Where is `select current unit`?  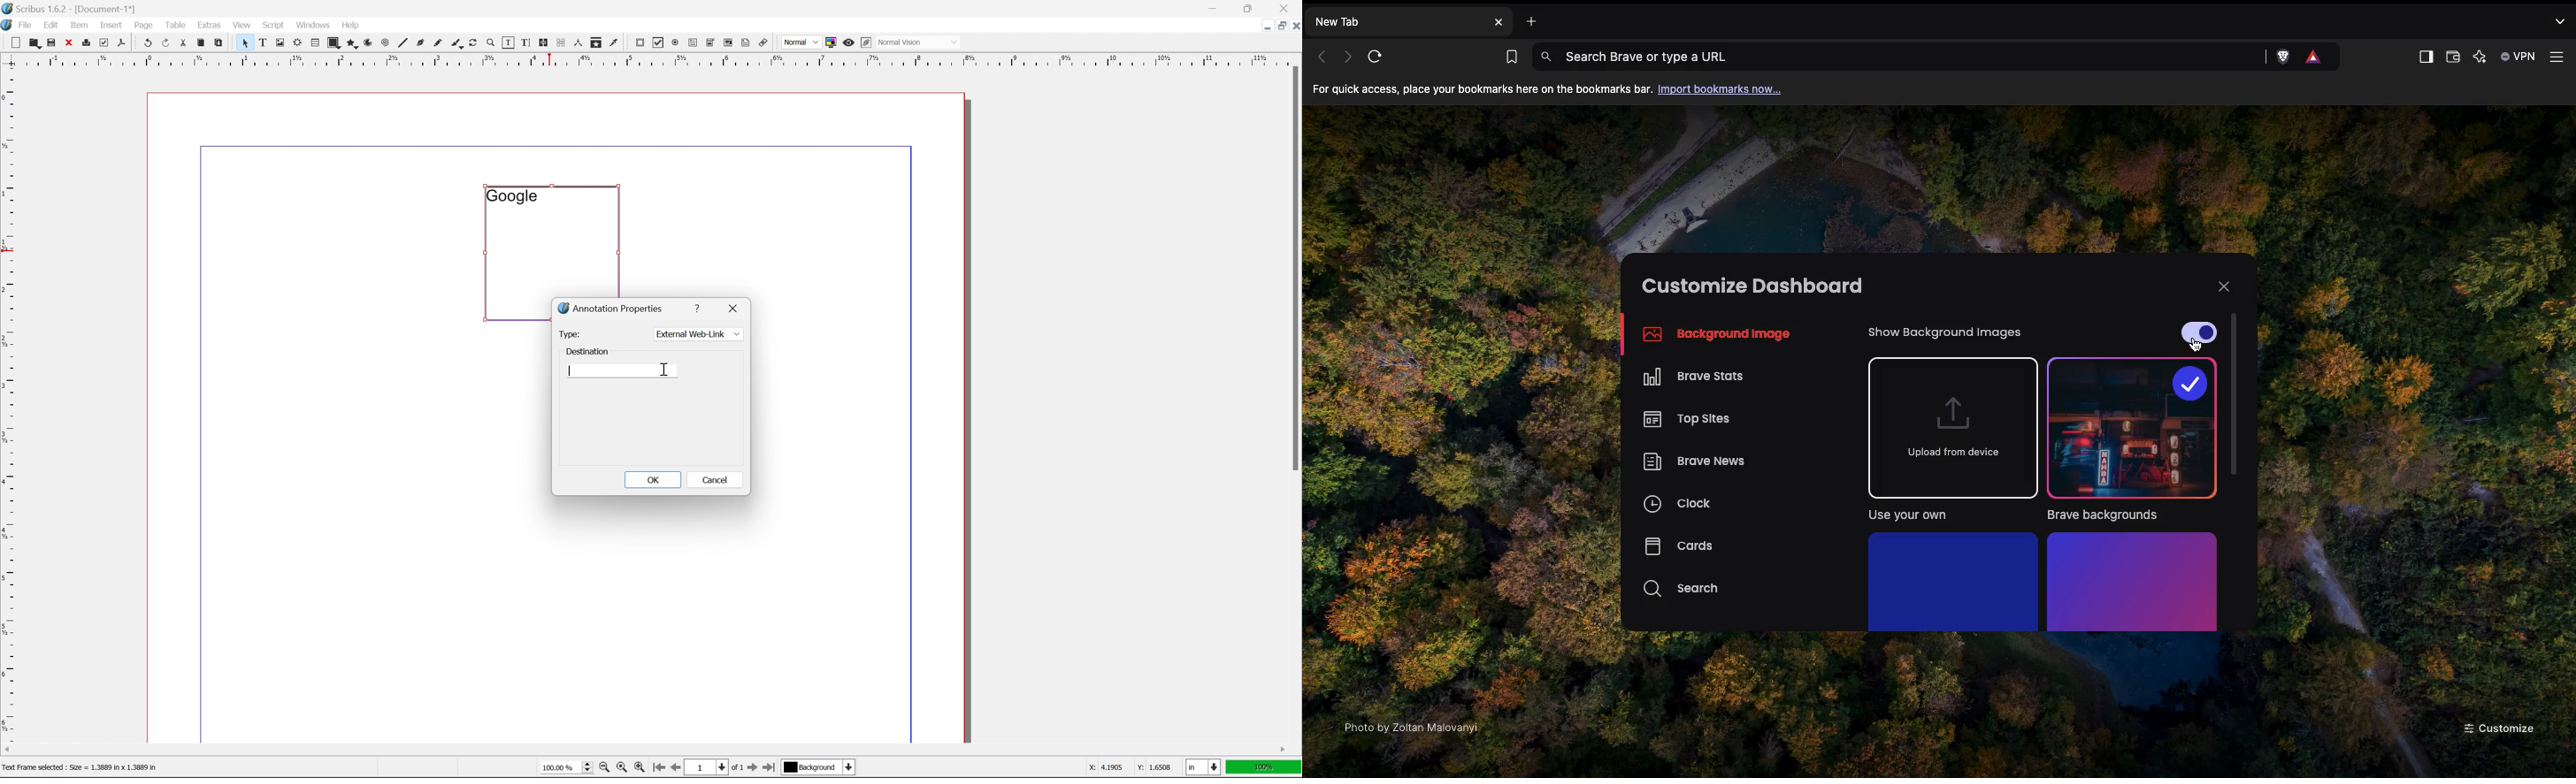 select current unit is located at coordinates (1205, 768).